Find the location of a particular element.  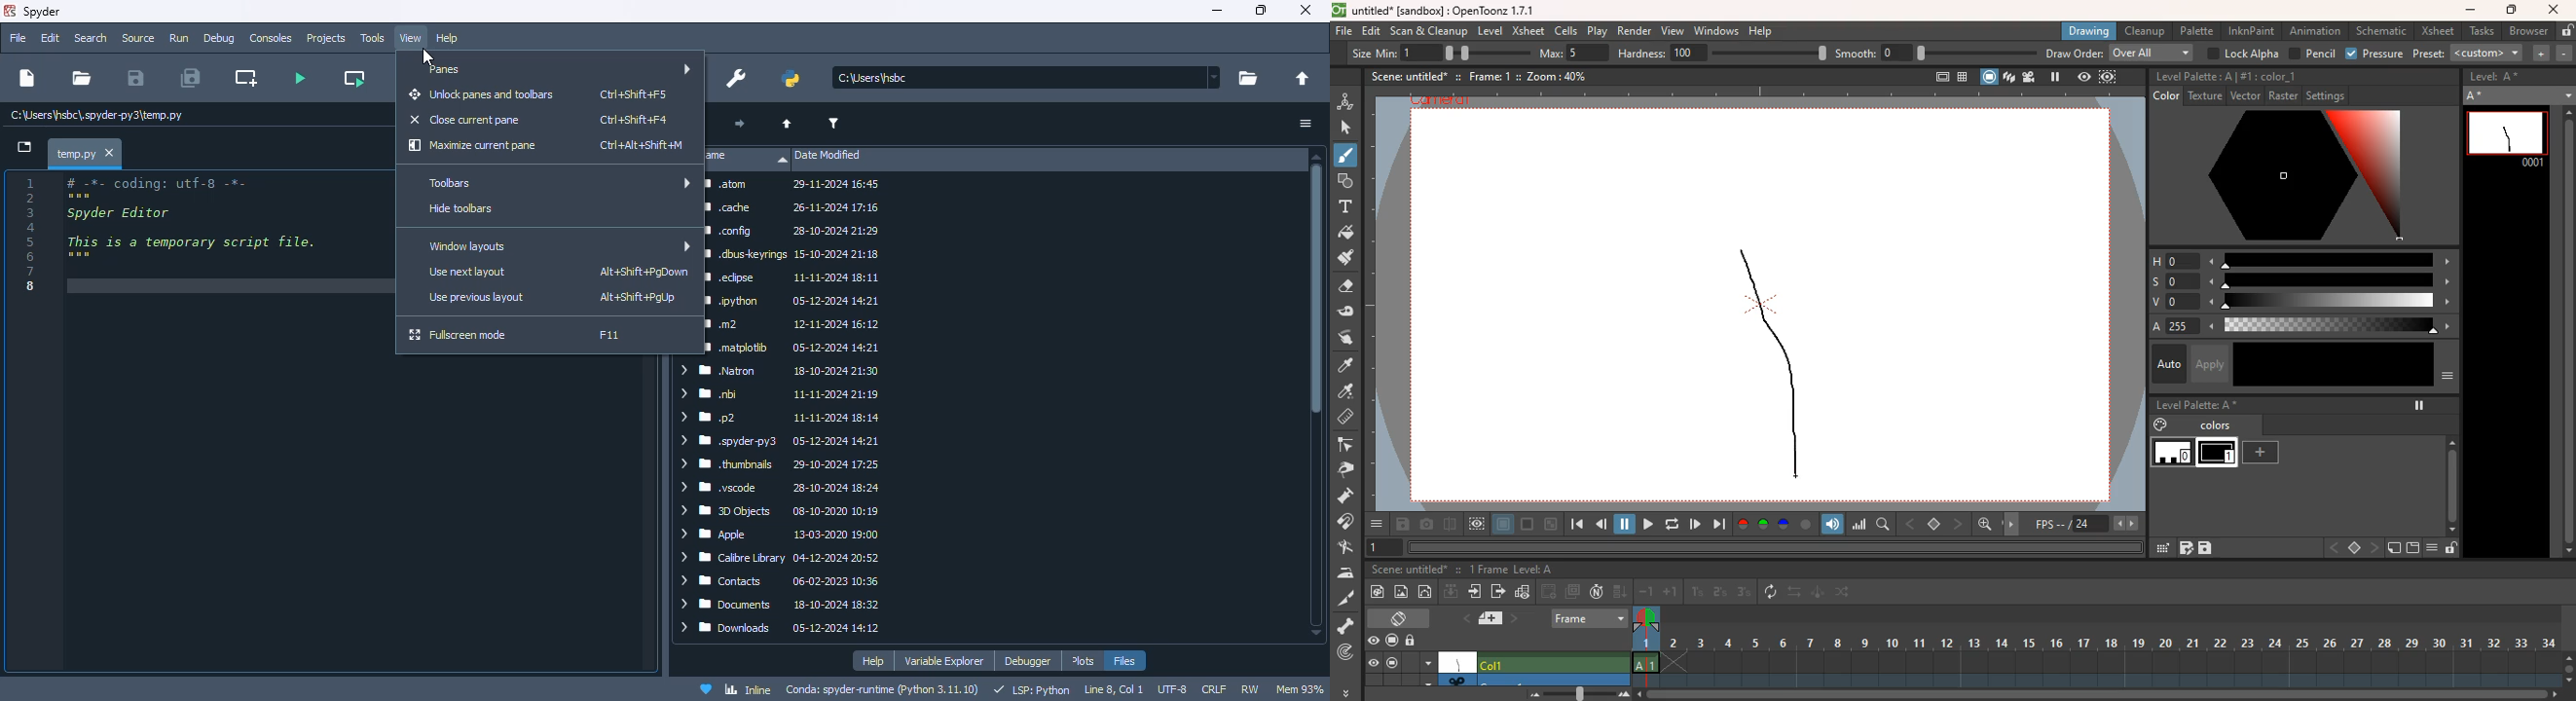

CRLF is located at coordinates (1213, 688).